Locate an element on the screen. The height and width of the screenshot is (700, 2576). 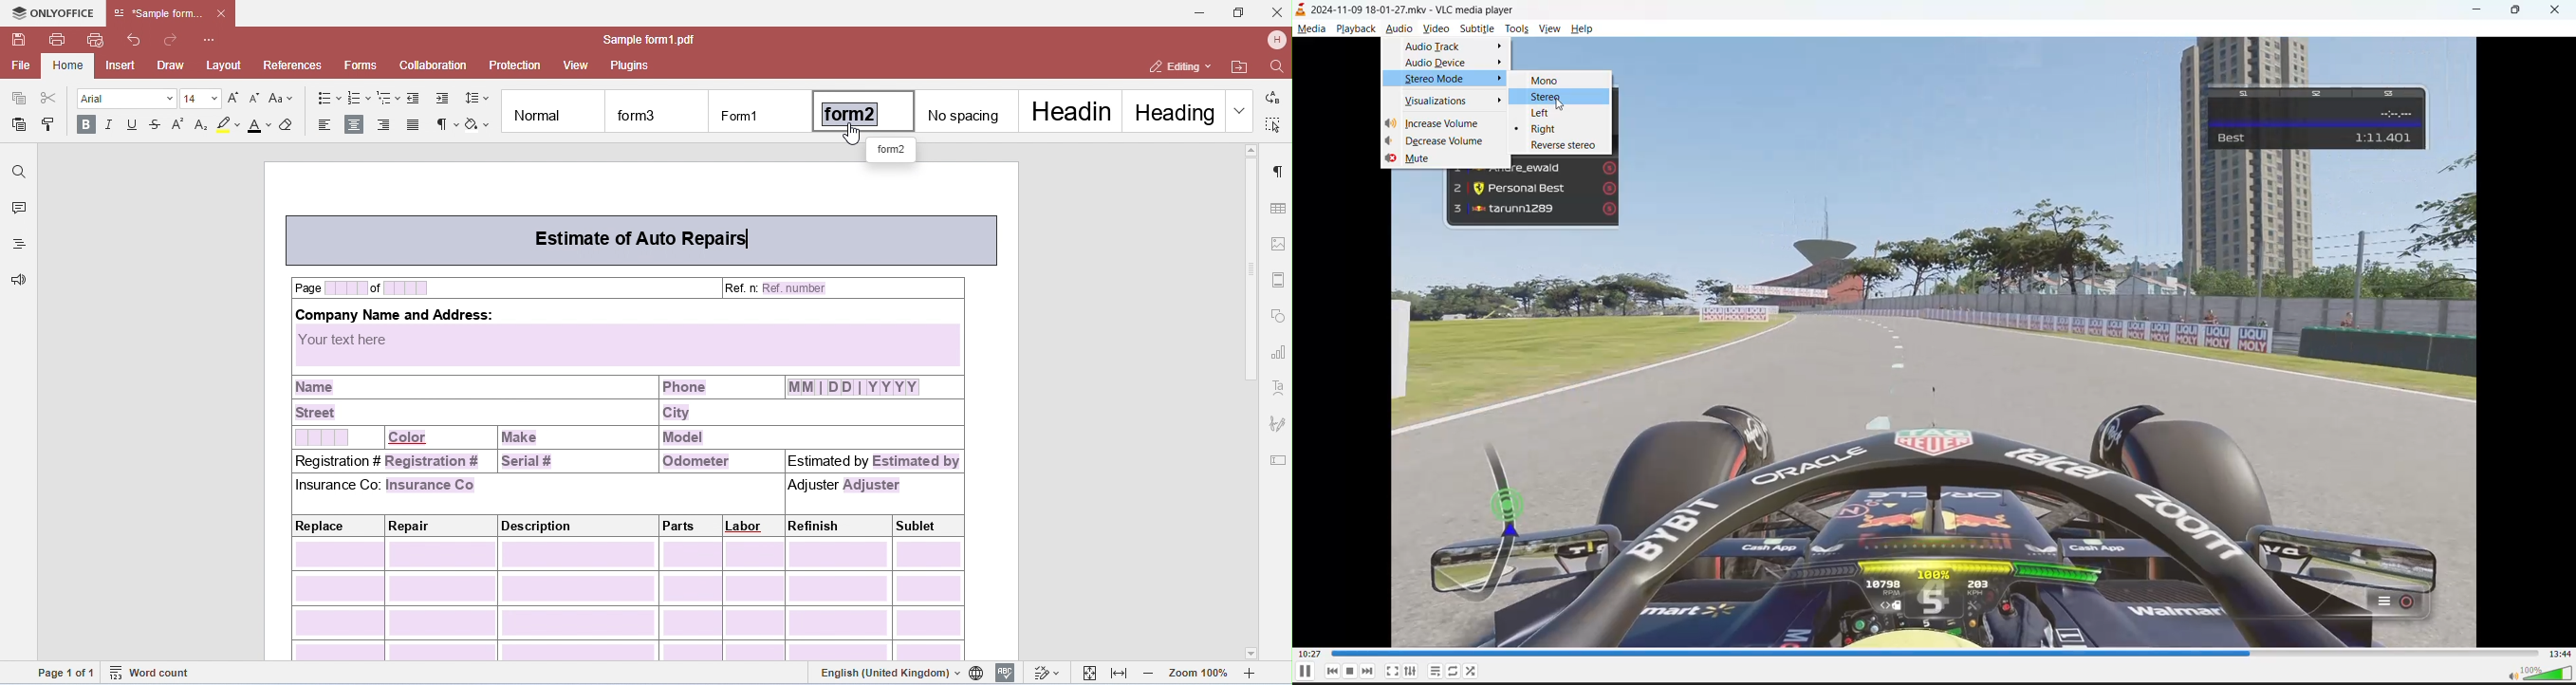
decrease volume is located at coordinates (1435, 140).